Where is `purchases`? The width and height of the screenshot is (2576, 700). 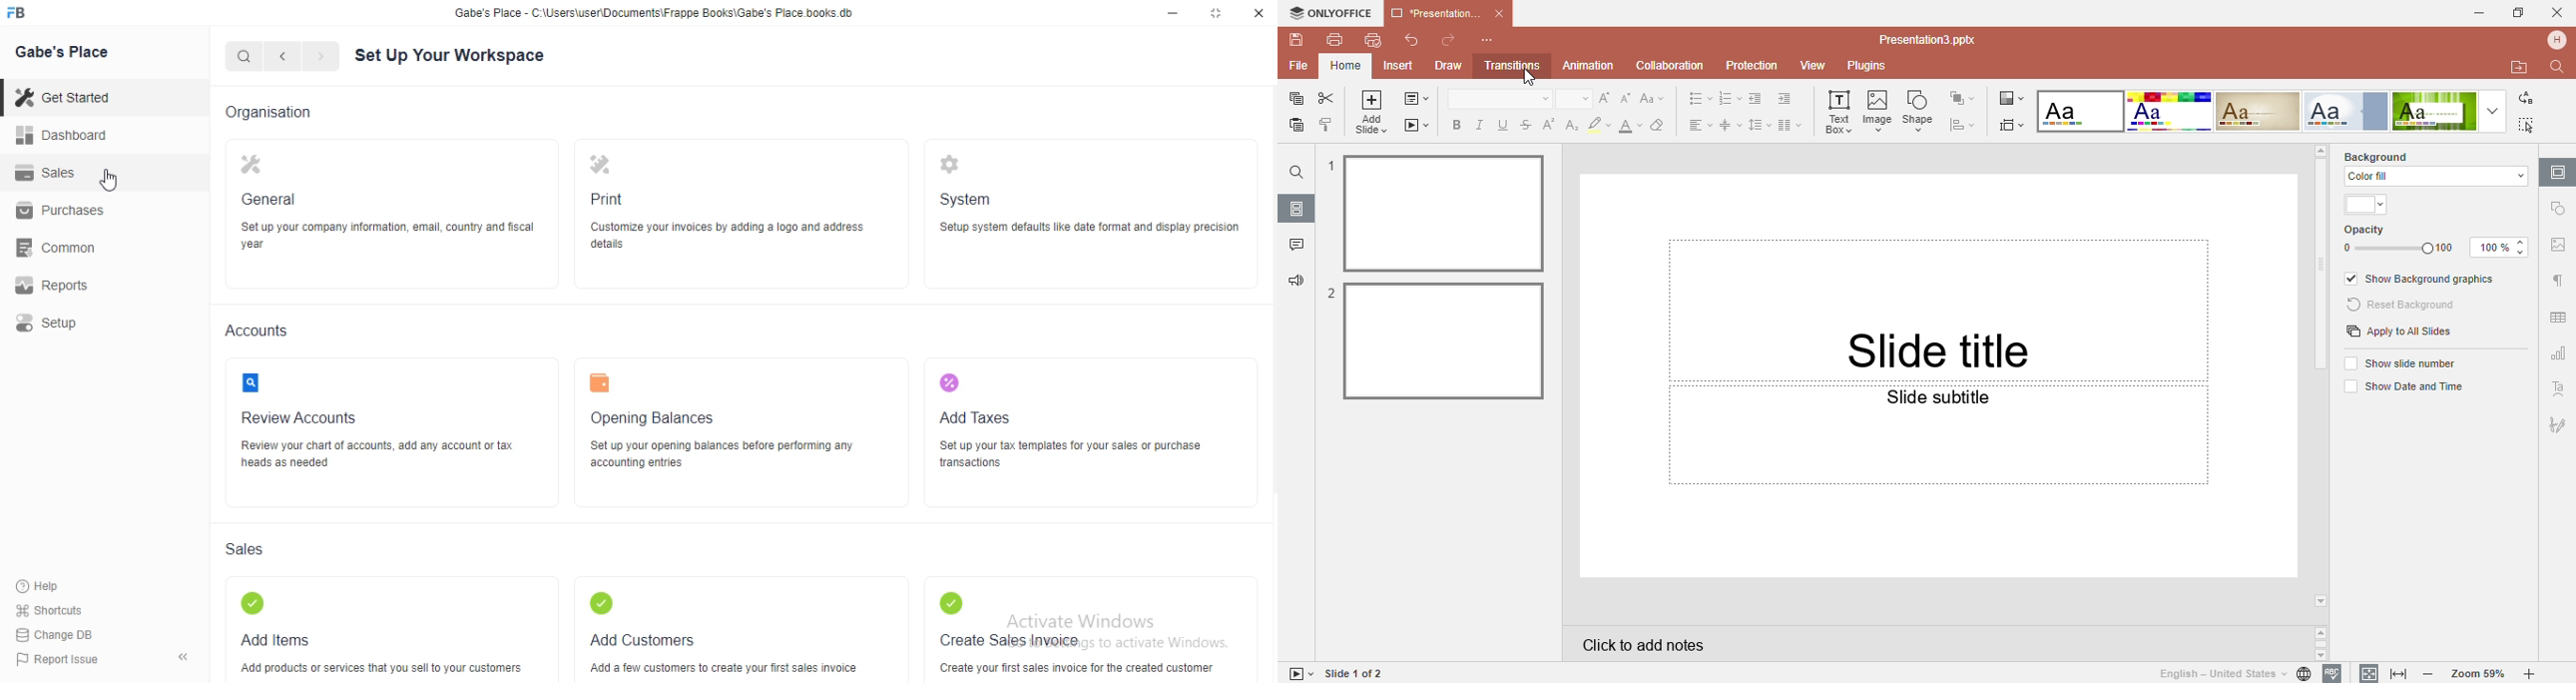 purchases is located at coordinates (60, 211).